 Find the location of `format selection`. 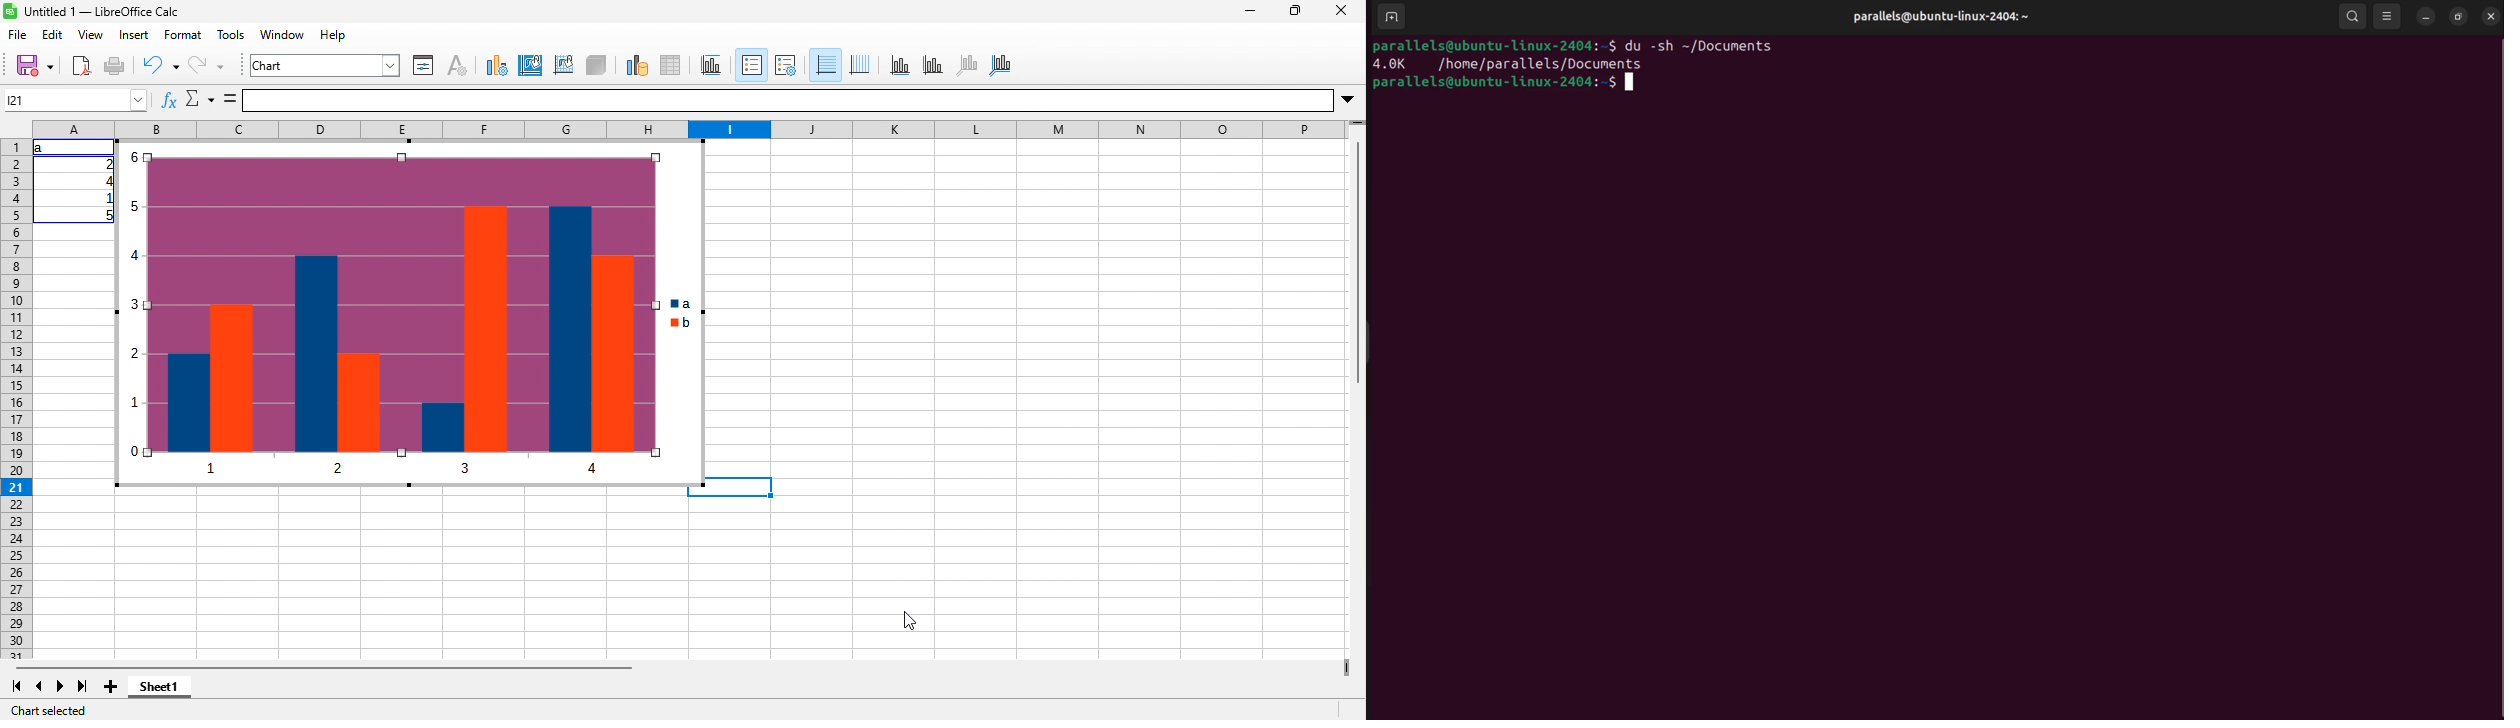

format selection is located at coordinates (423, 67).